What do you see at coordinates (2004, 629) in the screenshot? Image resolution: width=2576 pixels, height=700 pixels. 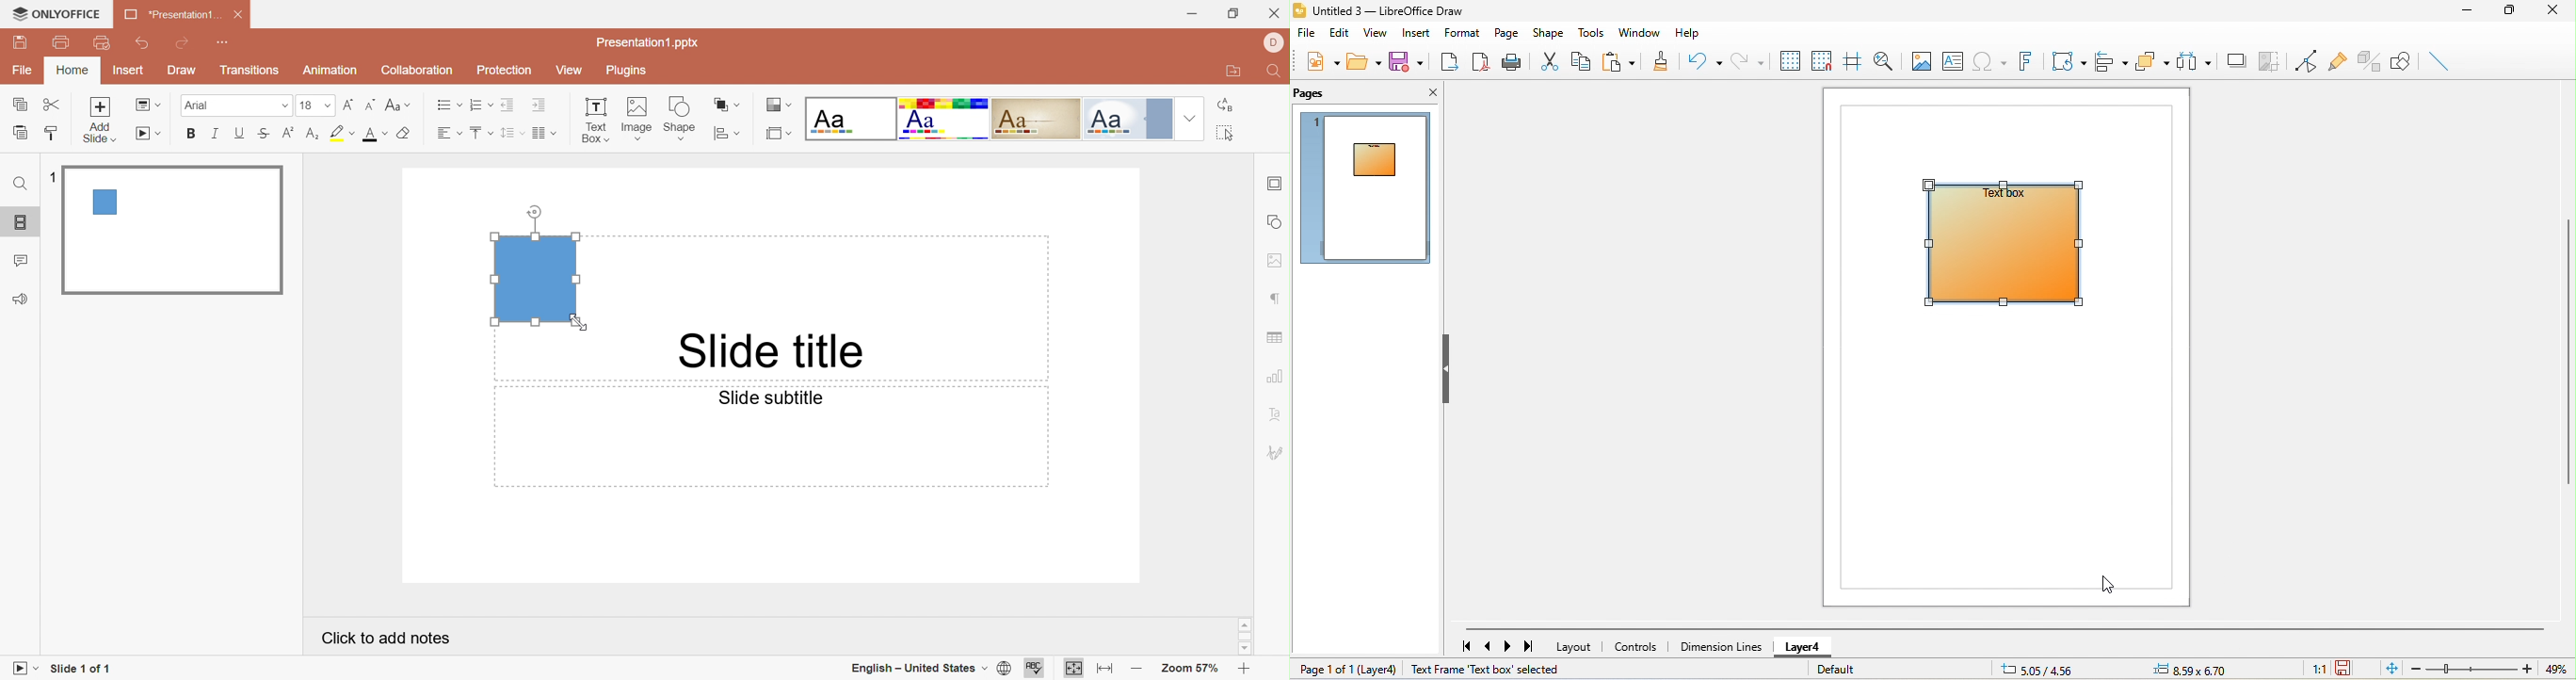 I see `horizontal scroll bar` at bounding box center [2004, 629].